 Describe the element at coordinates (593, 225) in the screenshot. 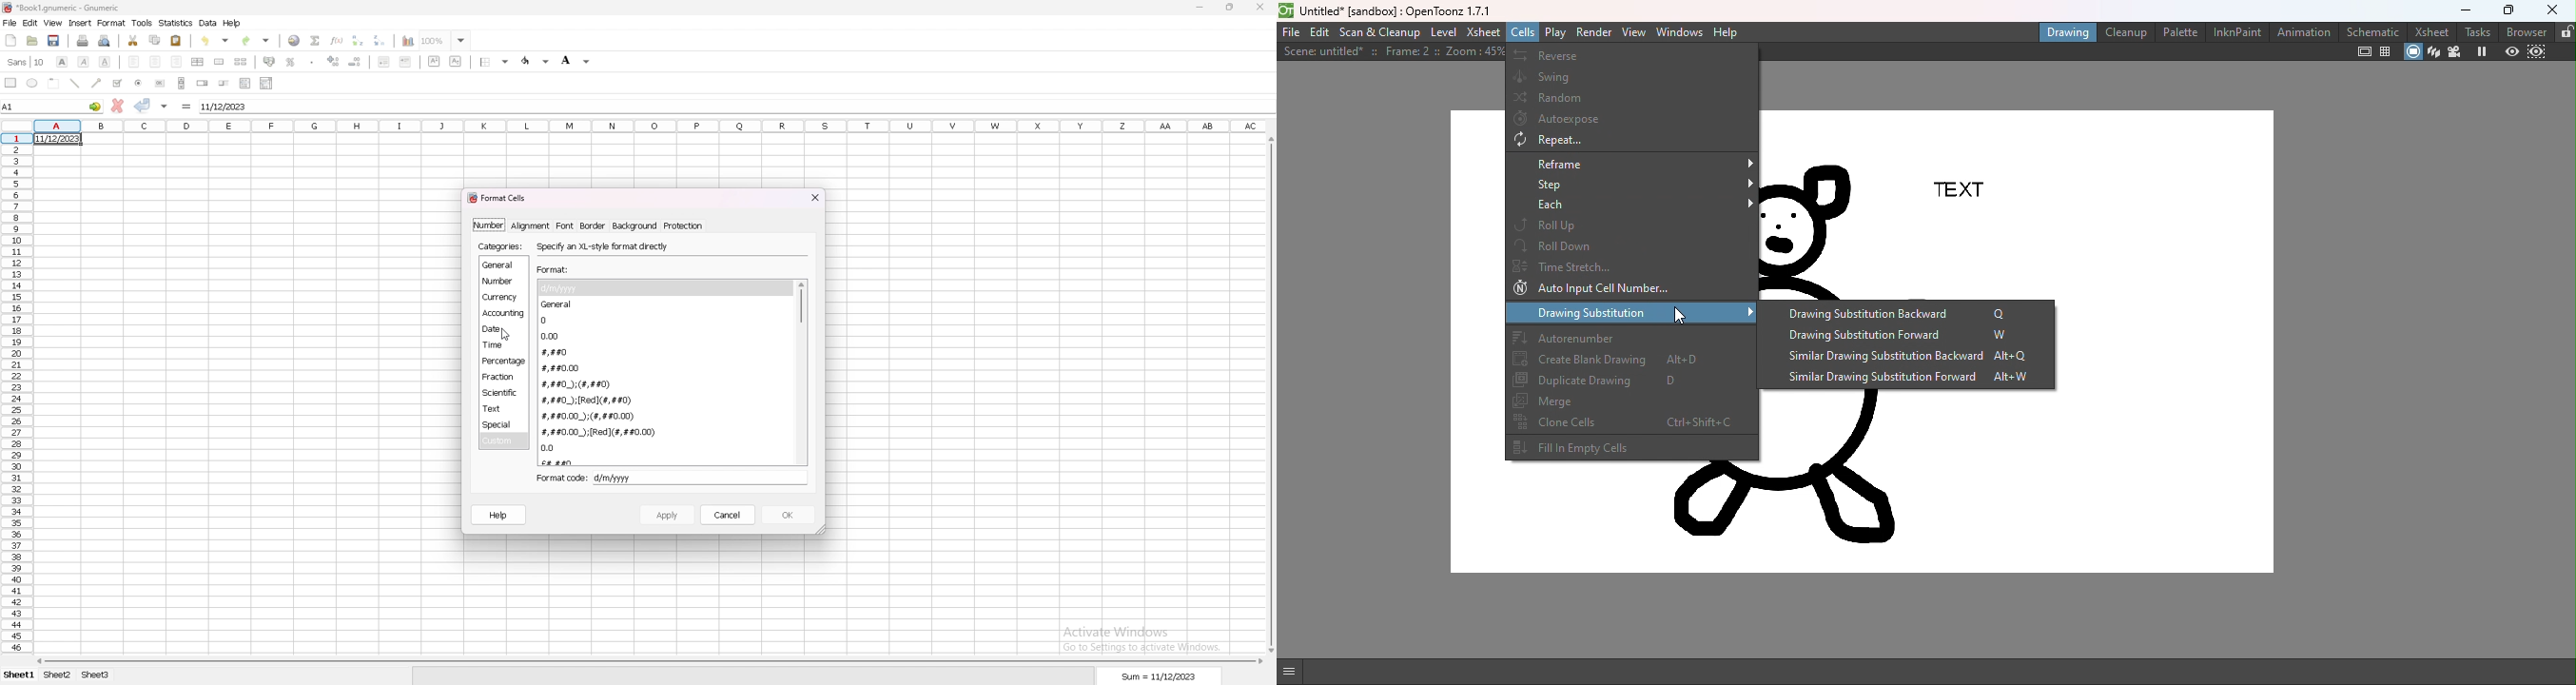

I see `border` at that location.